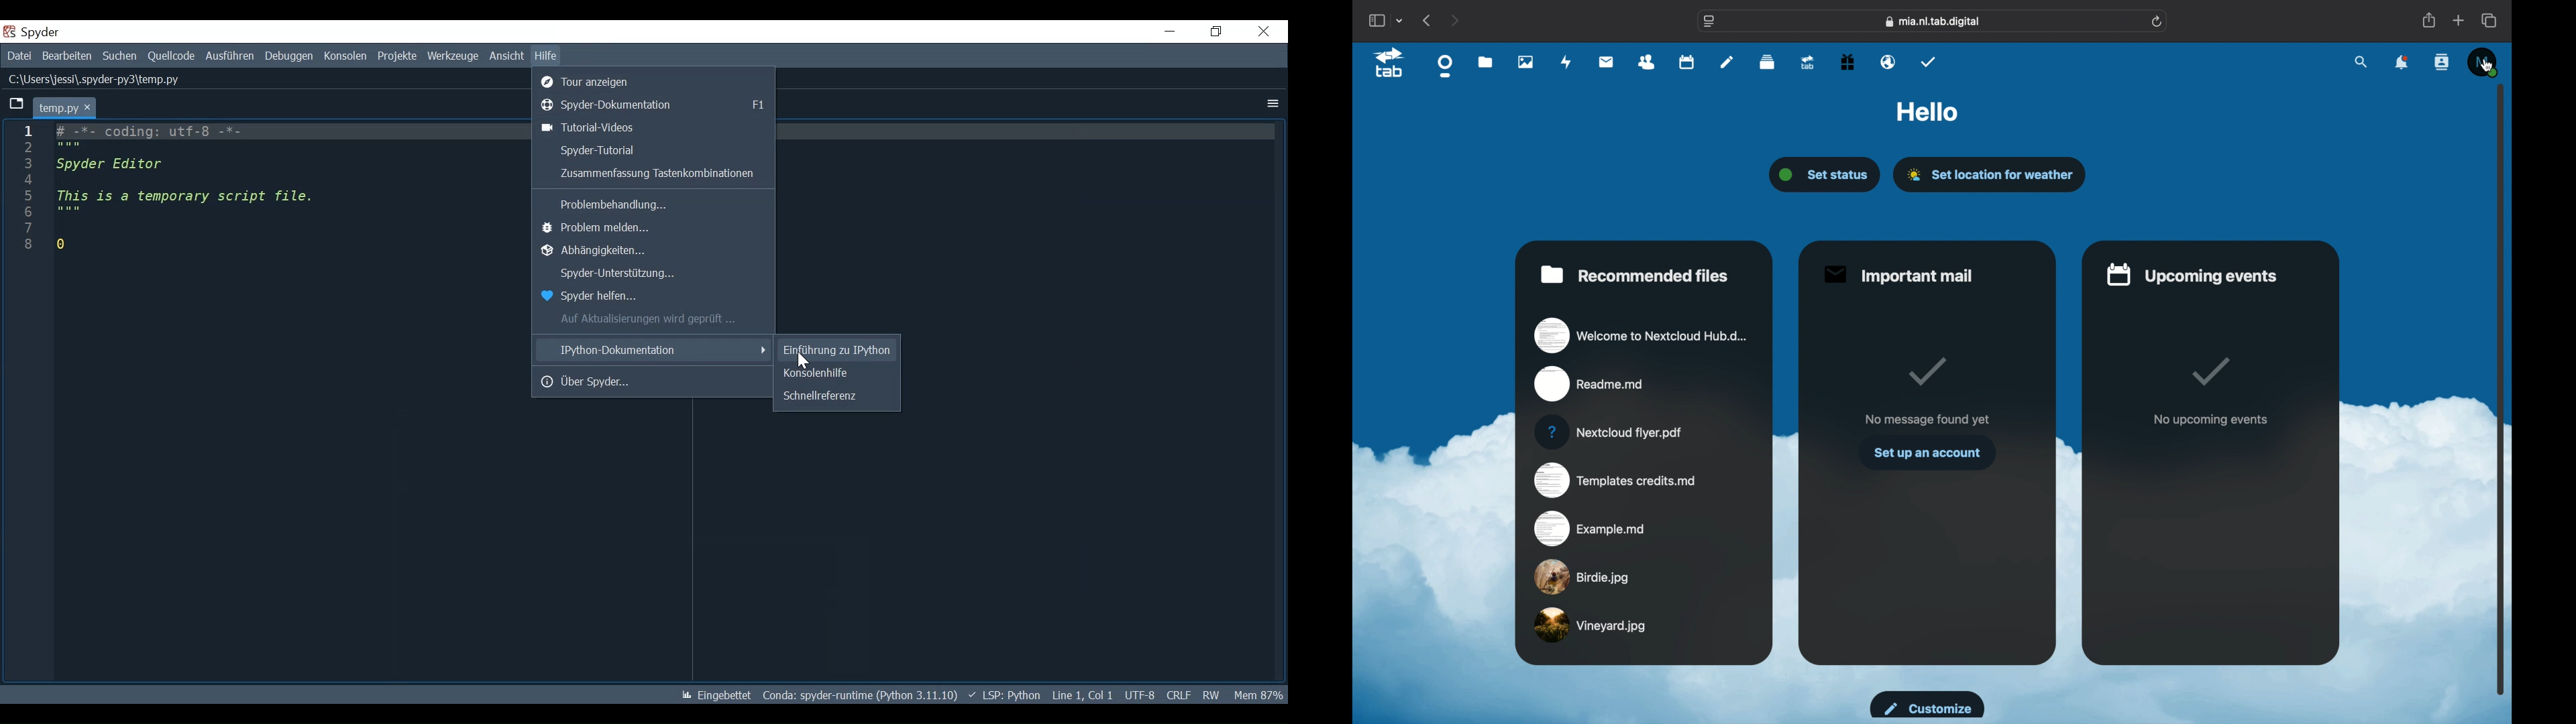  I want to click on calendar, so click(1686, 63).